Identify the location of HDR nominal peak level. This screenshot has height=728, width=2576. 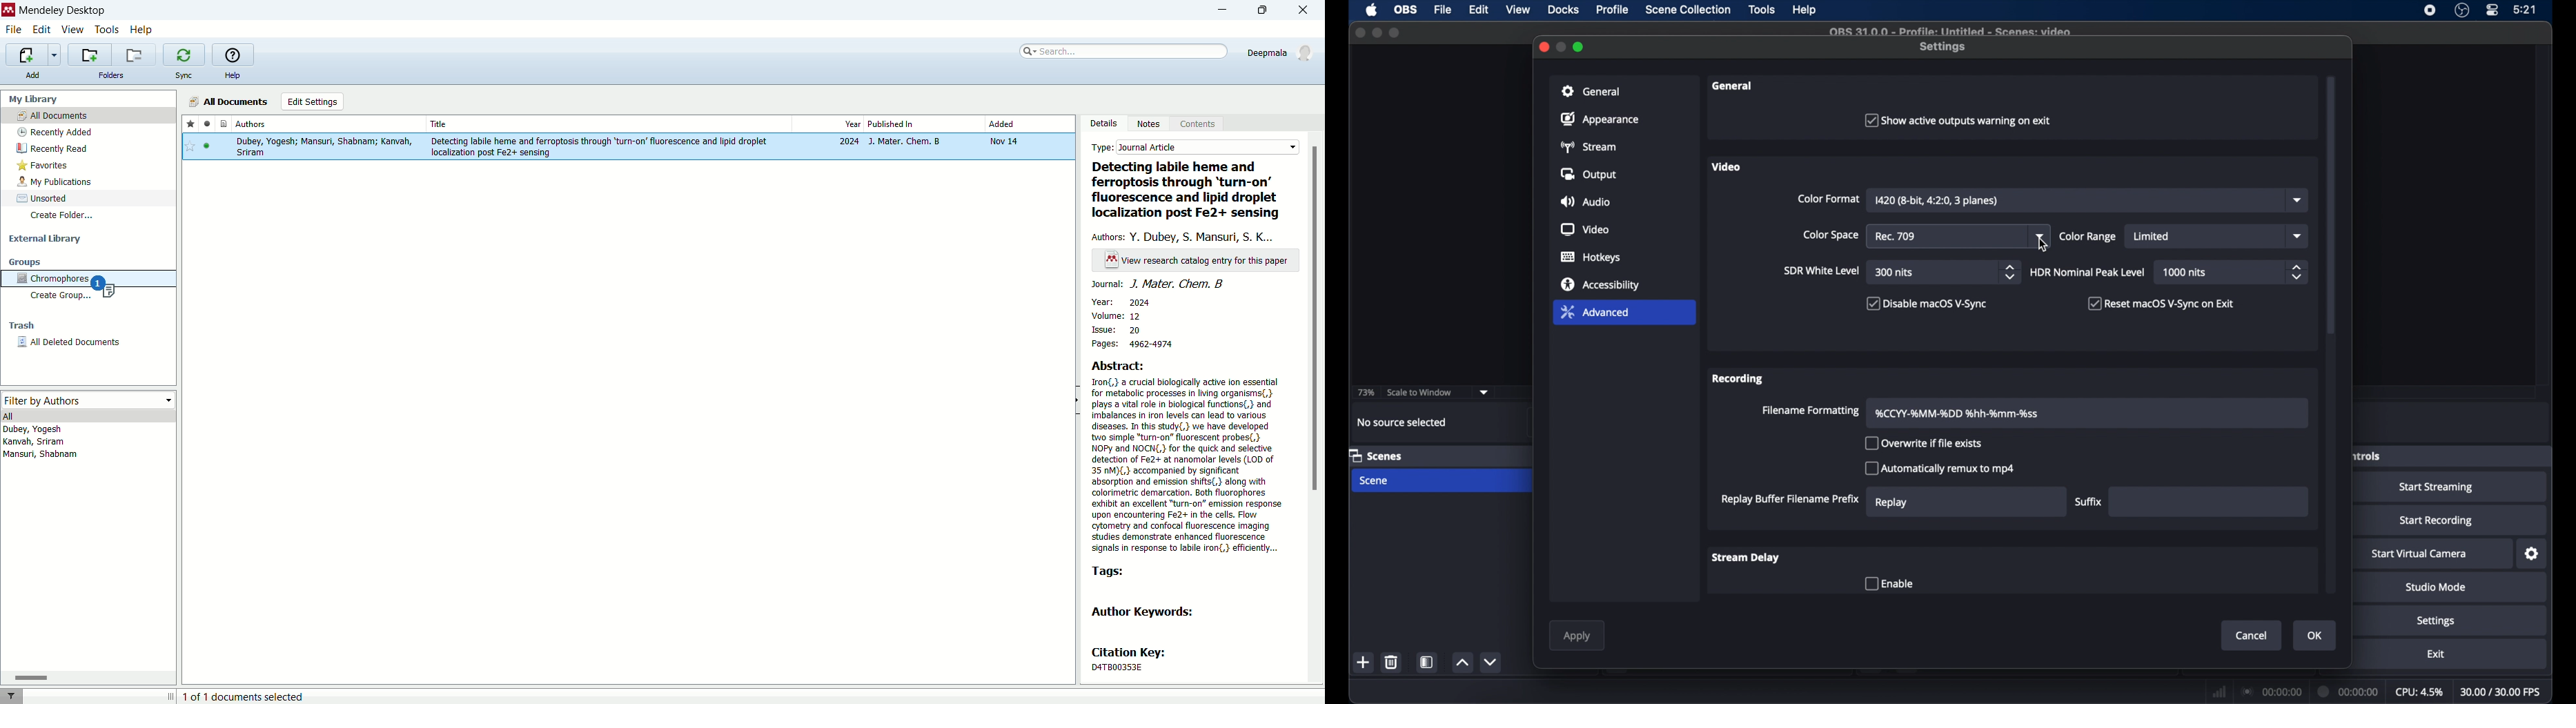
(2087, 272).